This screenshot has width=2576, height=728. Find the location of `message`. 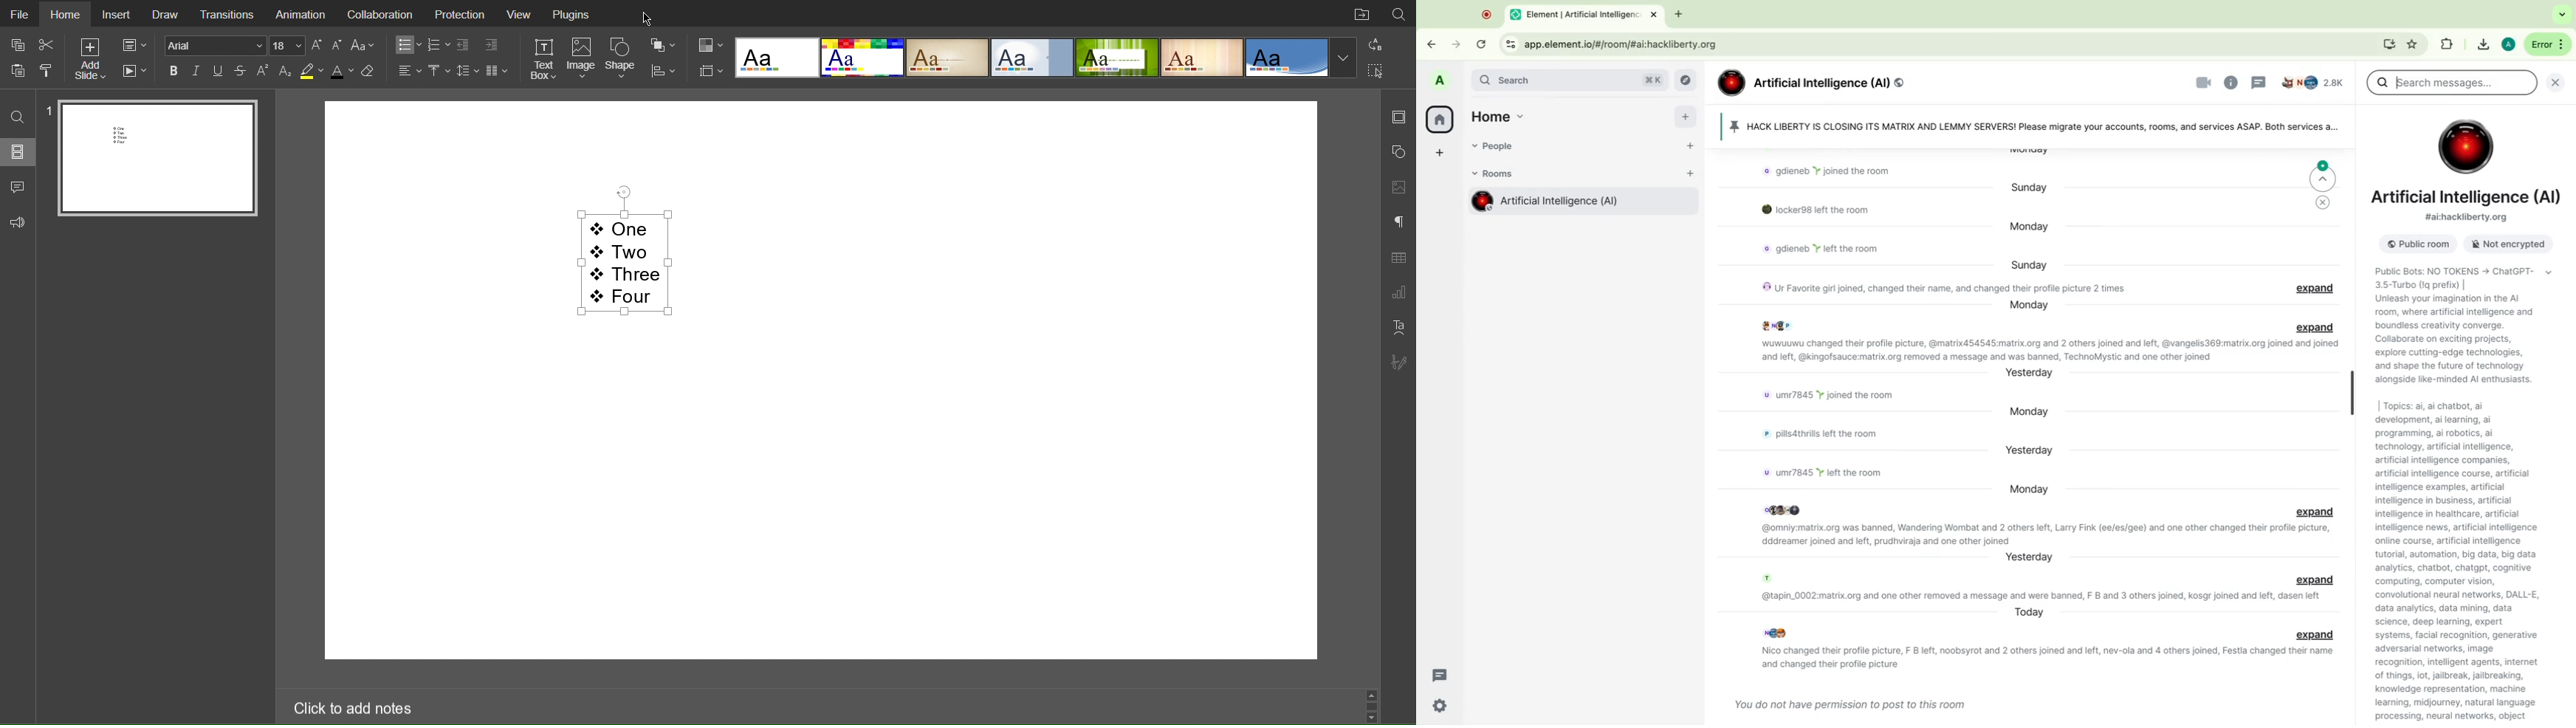

message is located at coordinates (2050, 657).